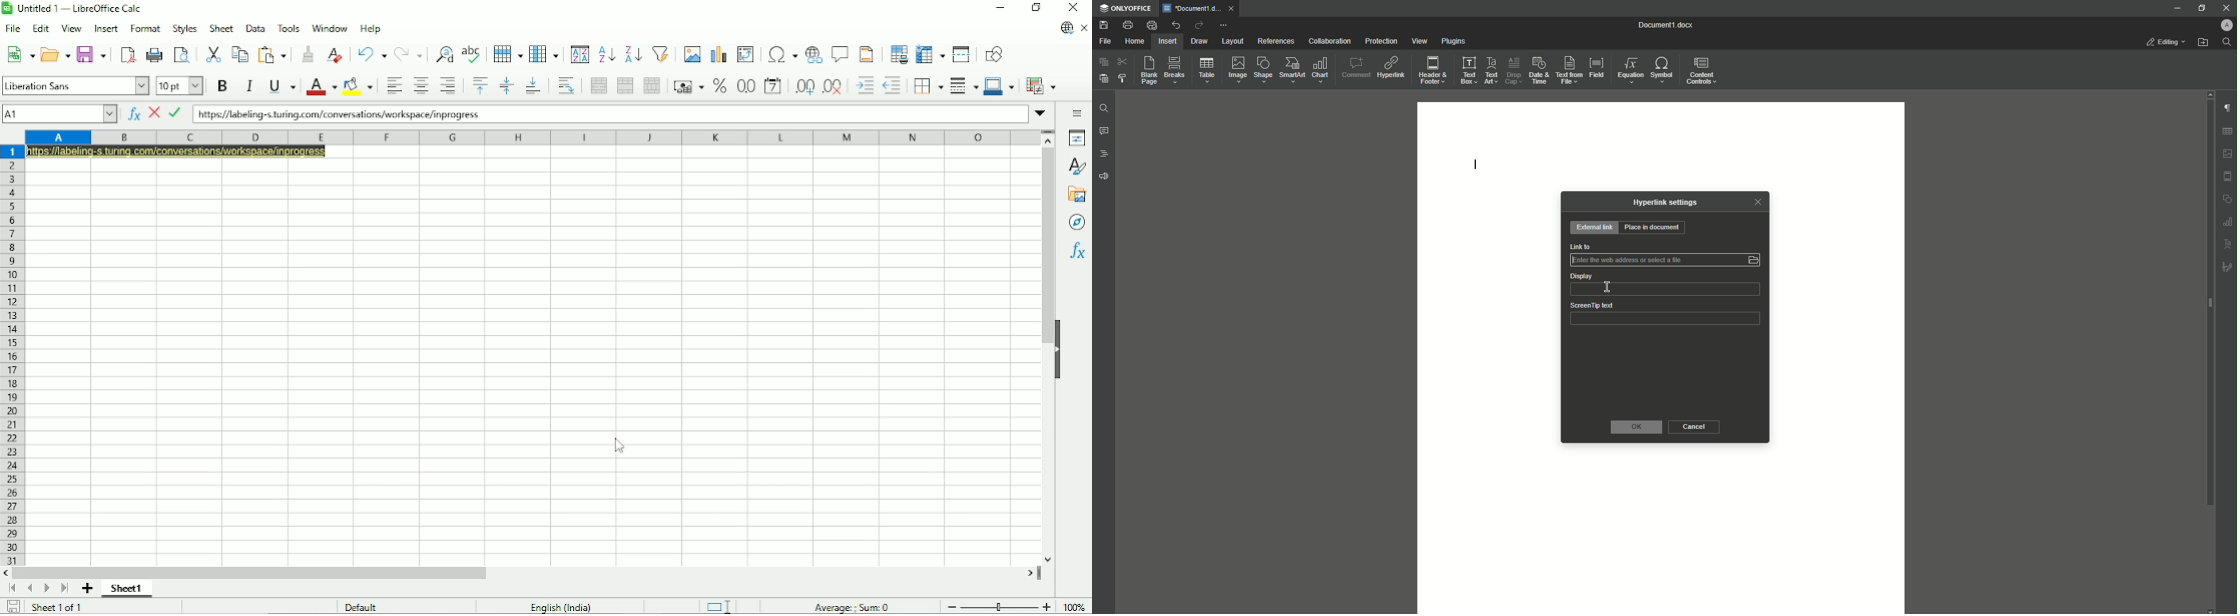 Image resolution: width=2240 pixels, height=616 pixels. I want to click on Drop Cap, so click(1514, 70).